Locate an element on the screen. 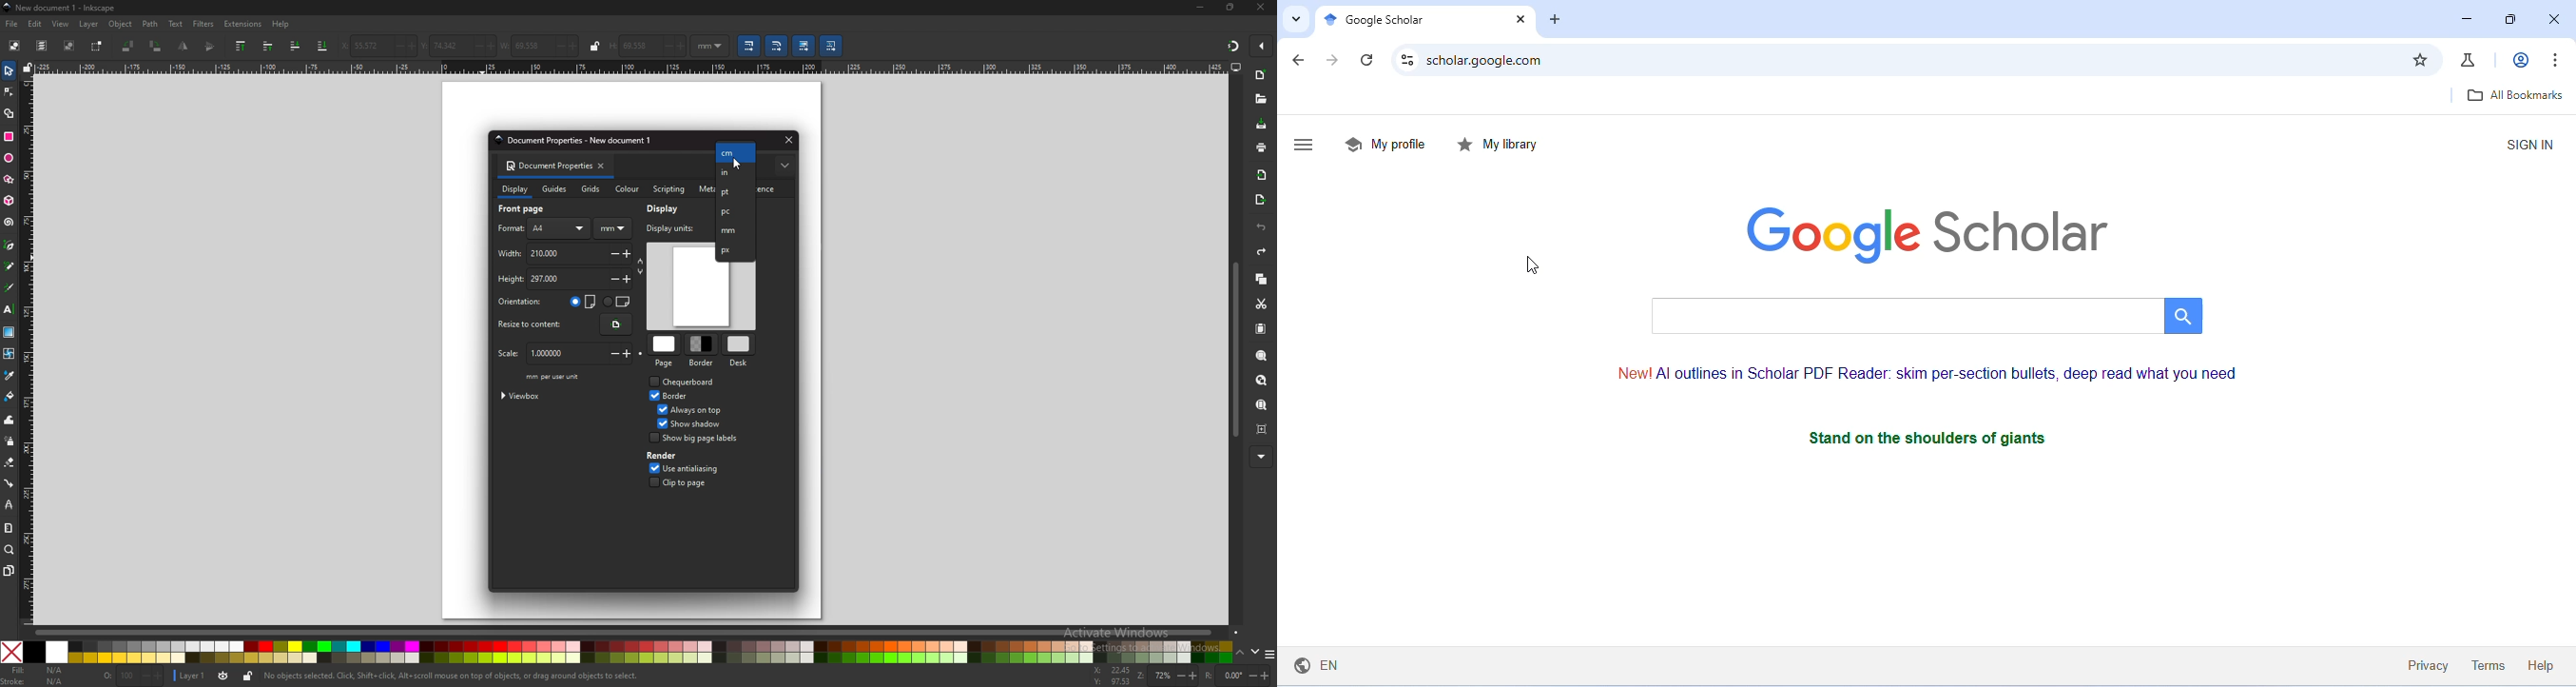  colour is located at coordinates (626, 190).